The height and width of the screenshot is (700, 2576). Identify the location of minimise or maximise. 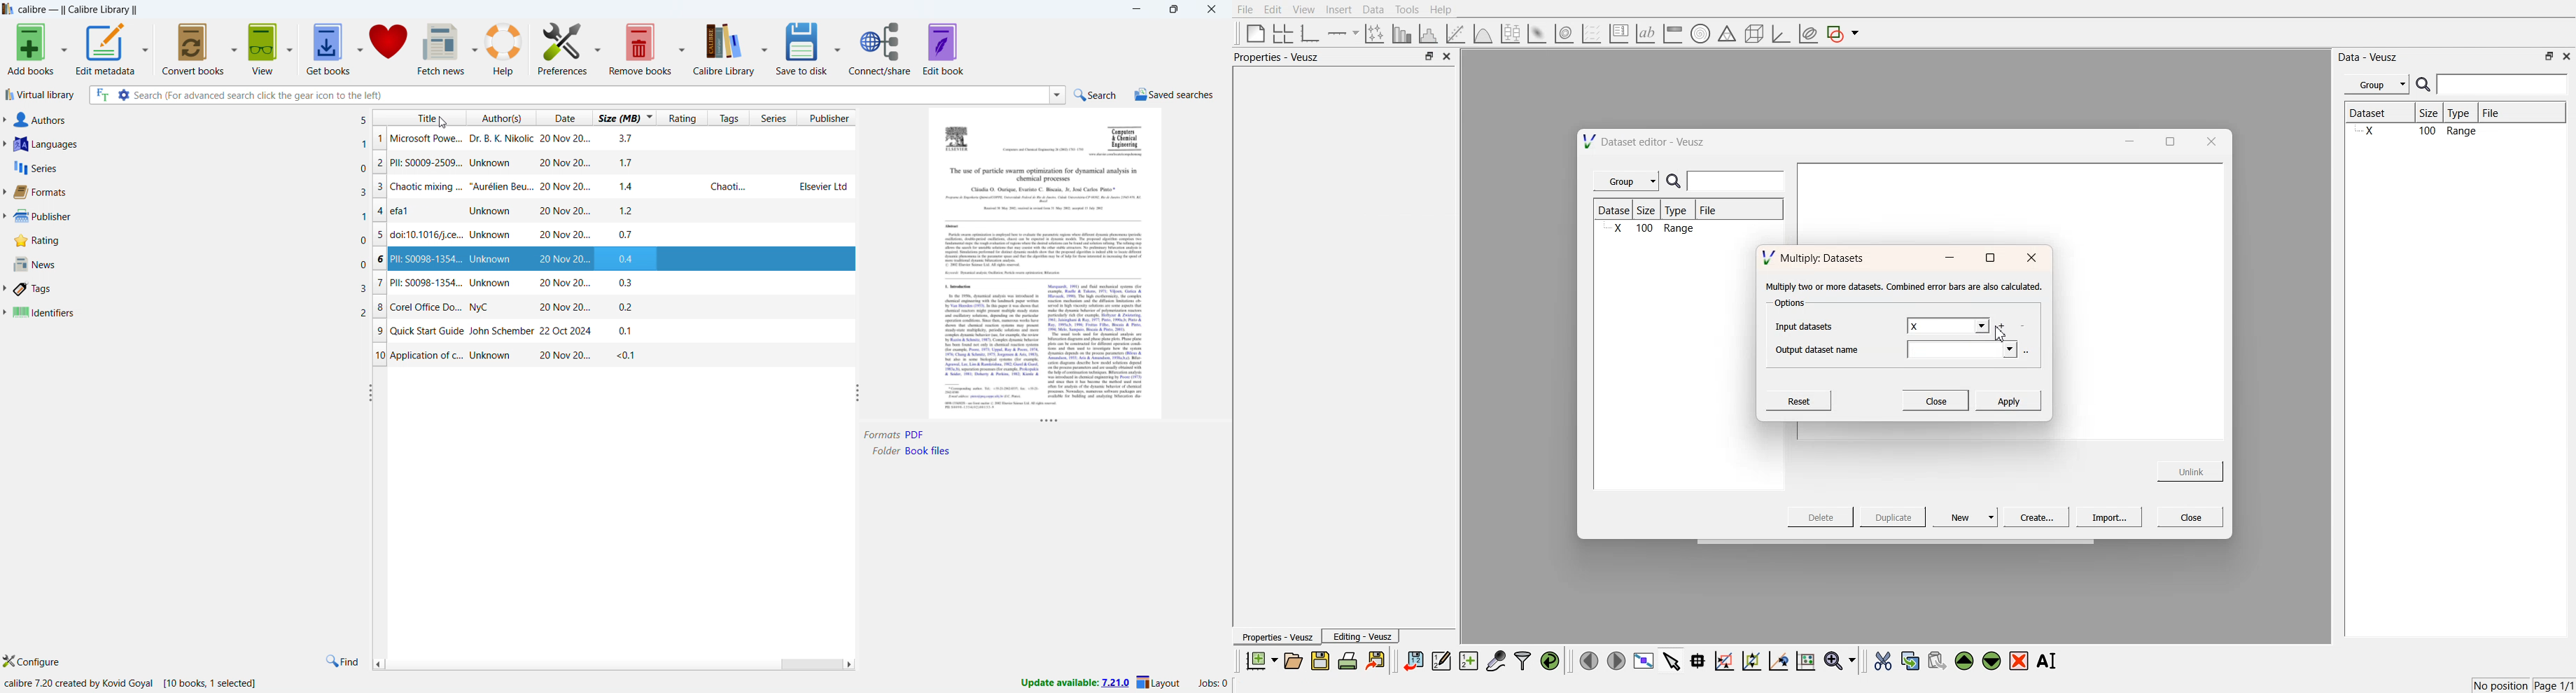
(1429, 57).